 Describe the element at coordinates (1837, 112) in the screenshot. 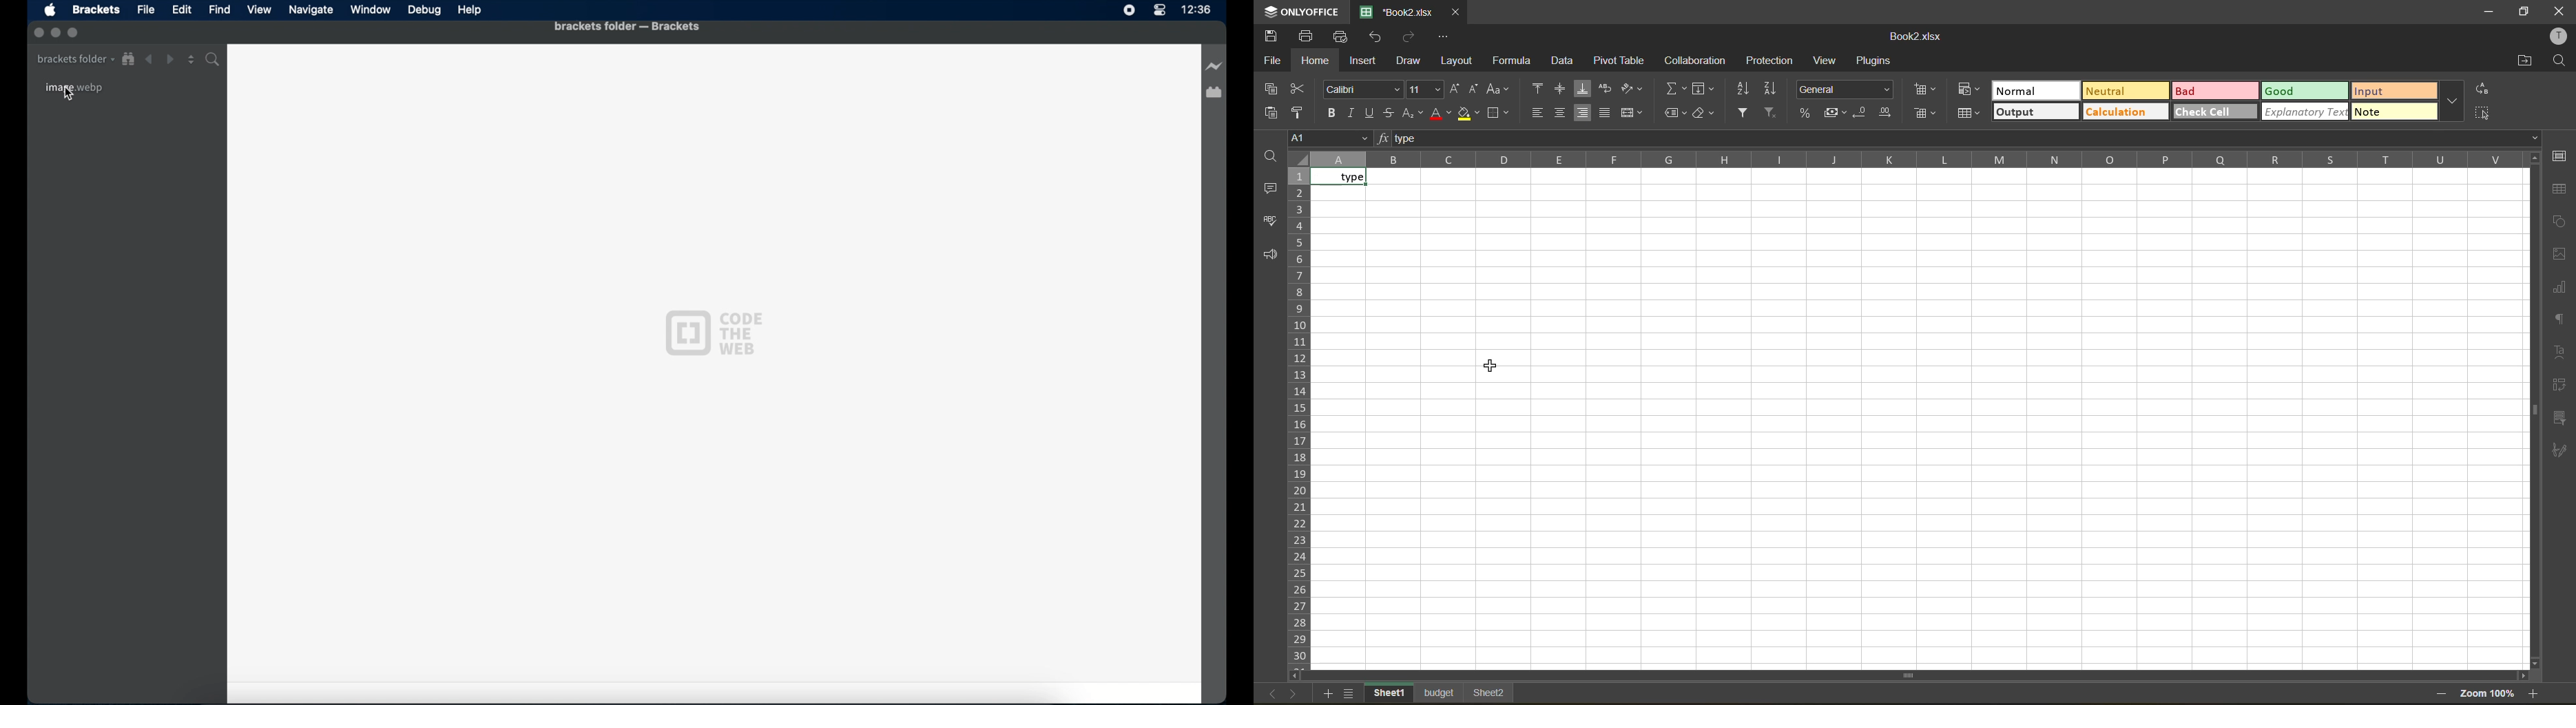

I see `accounting` at that location.